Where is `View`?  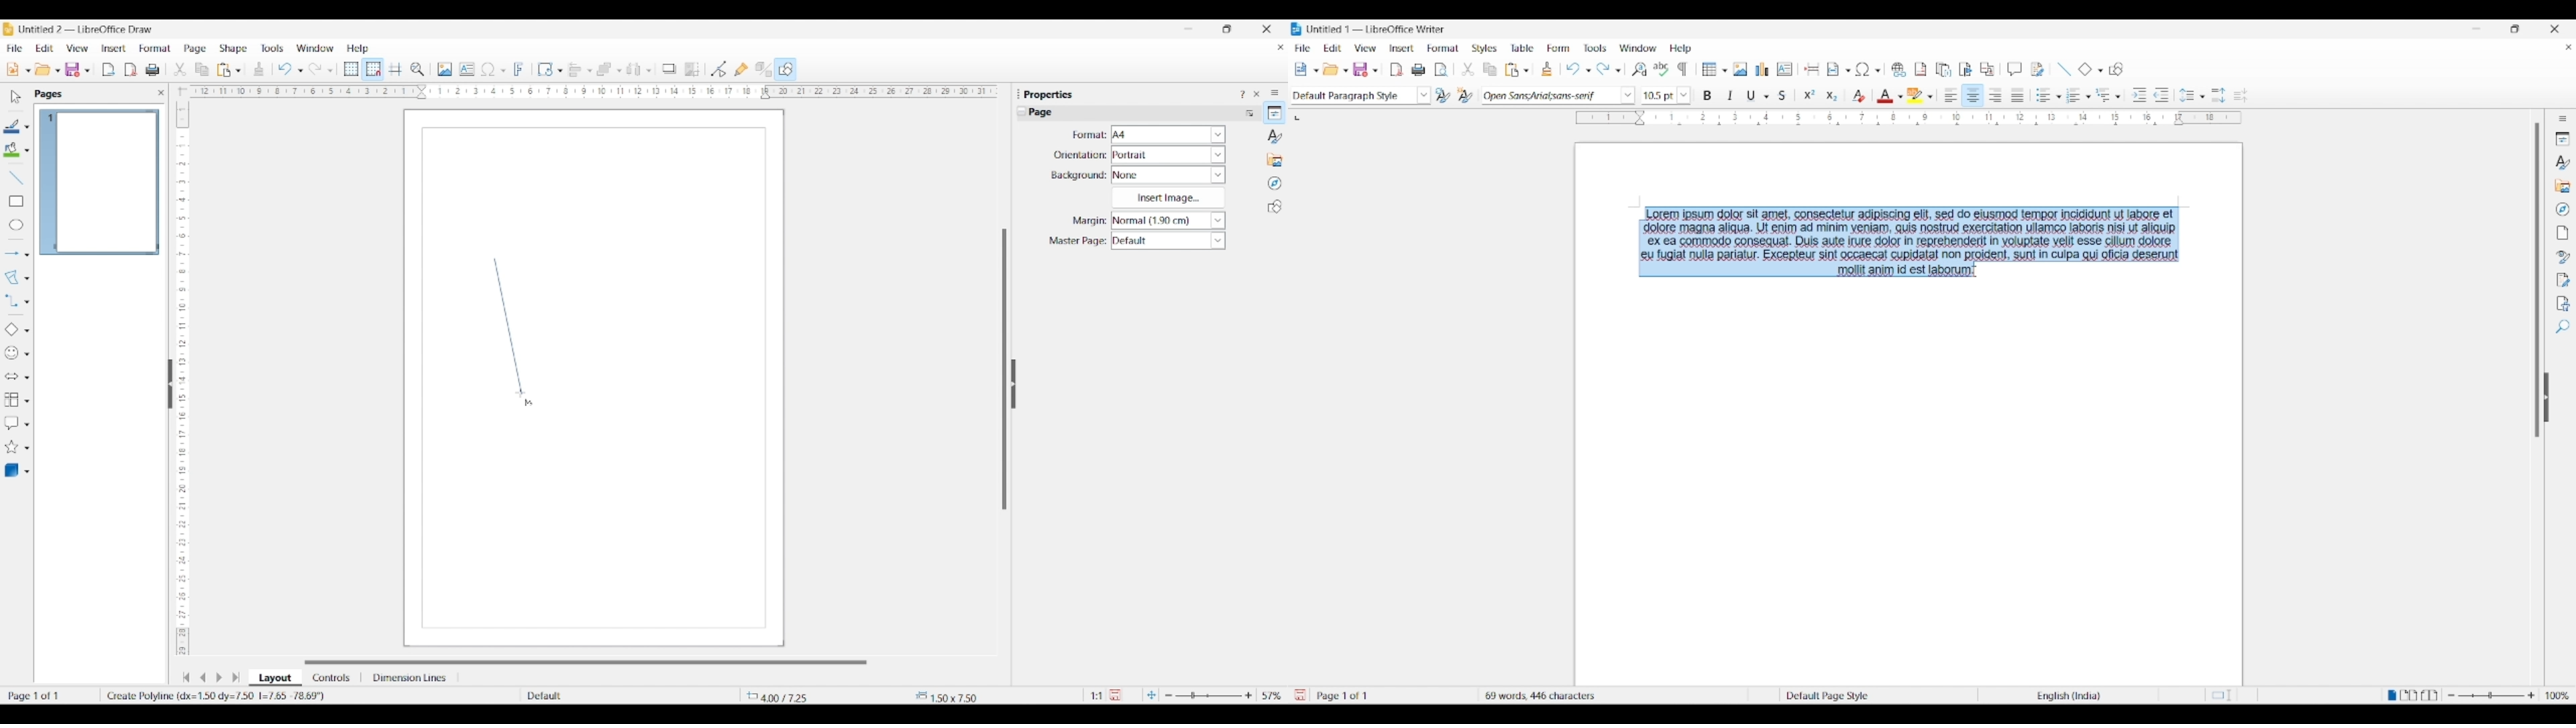
View is located at coordinates (1366, 48).